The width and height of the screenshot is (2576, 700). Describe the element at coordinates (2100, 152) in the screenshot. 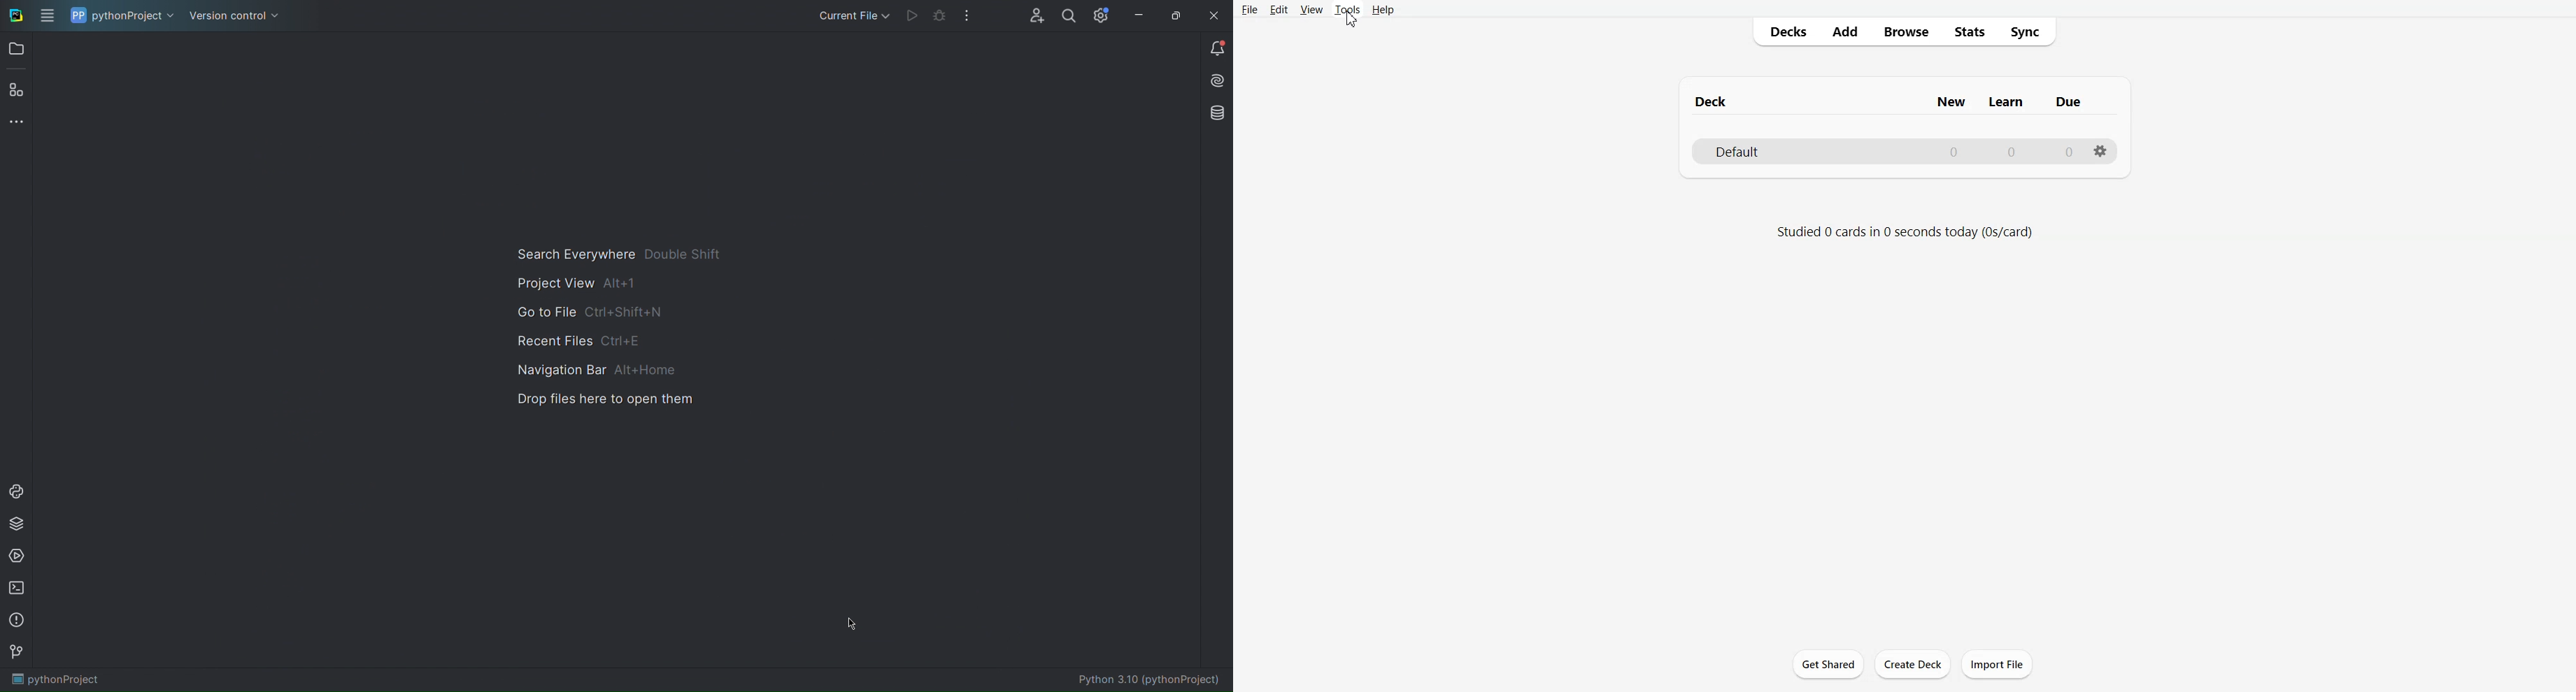

I see `Settings` at that location.